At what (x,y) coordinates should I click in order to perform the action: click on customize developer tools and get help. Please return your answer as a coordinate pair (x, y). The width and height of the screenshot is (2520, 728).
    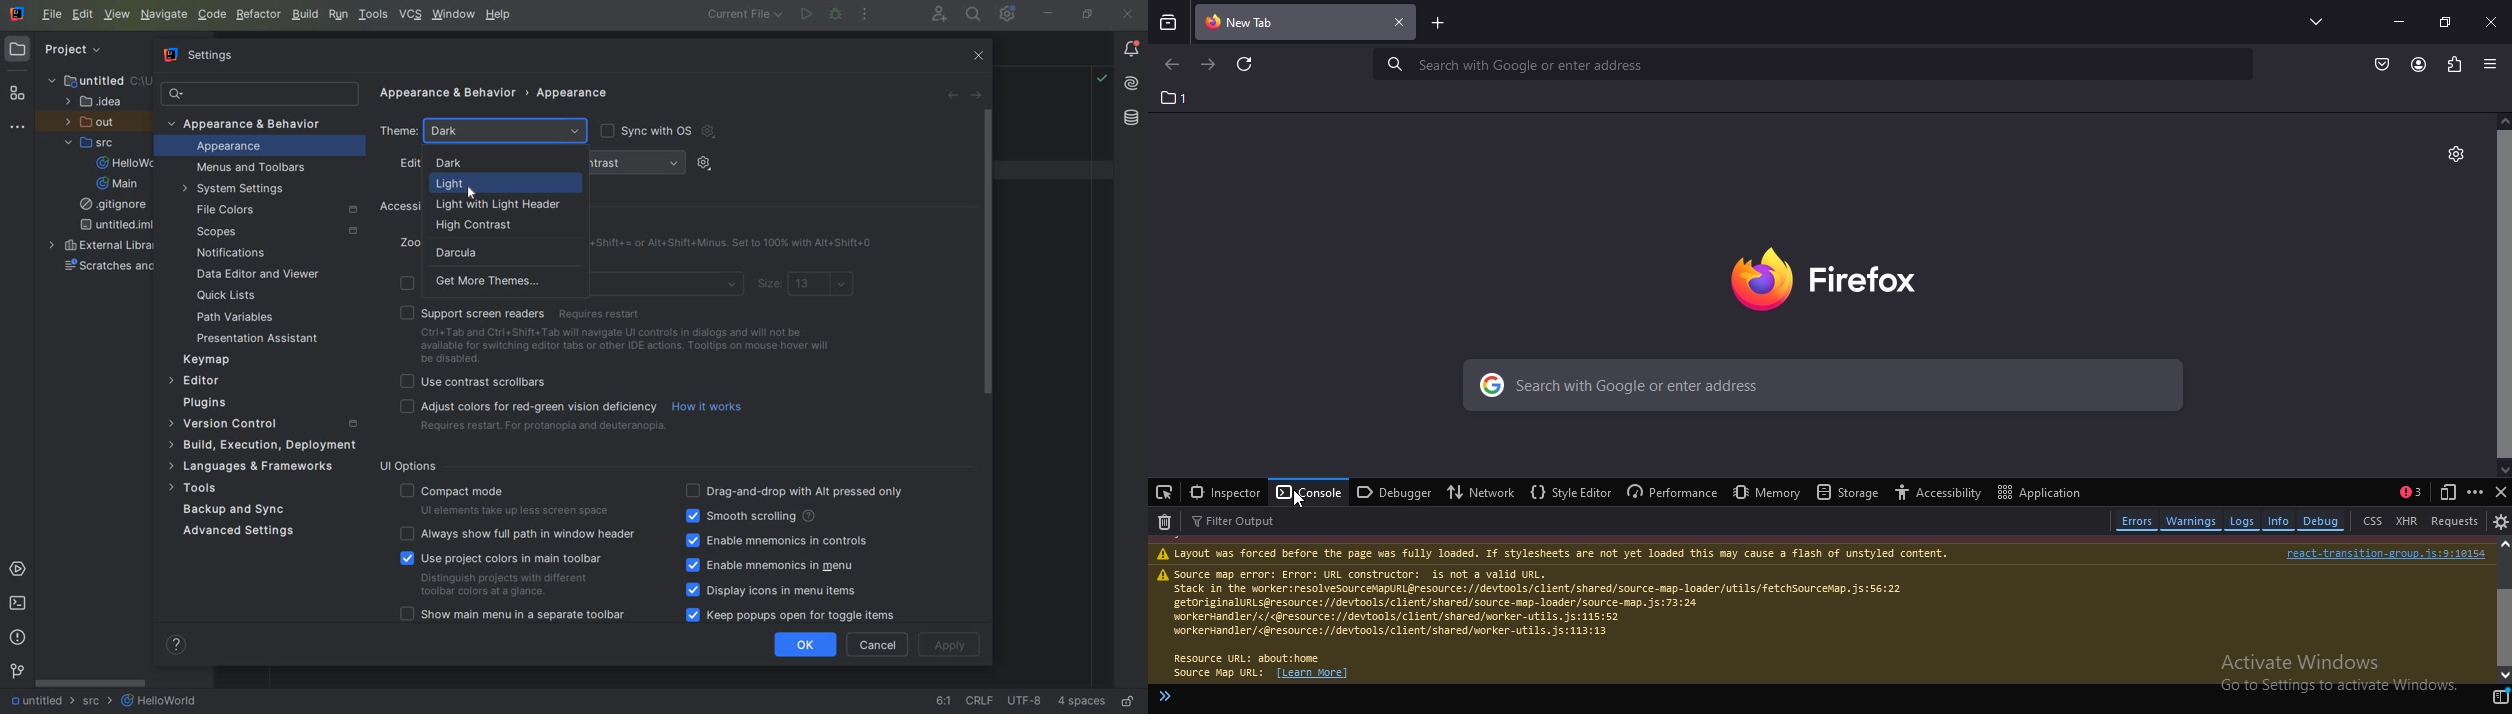
    Looking at the image, I should click on (2476, 492).